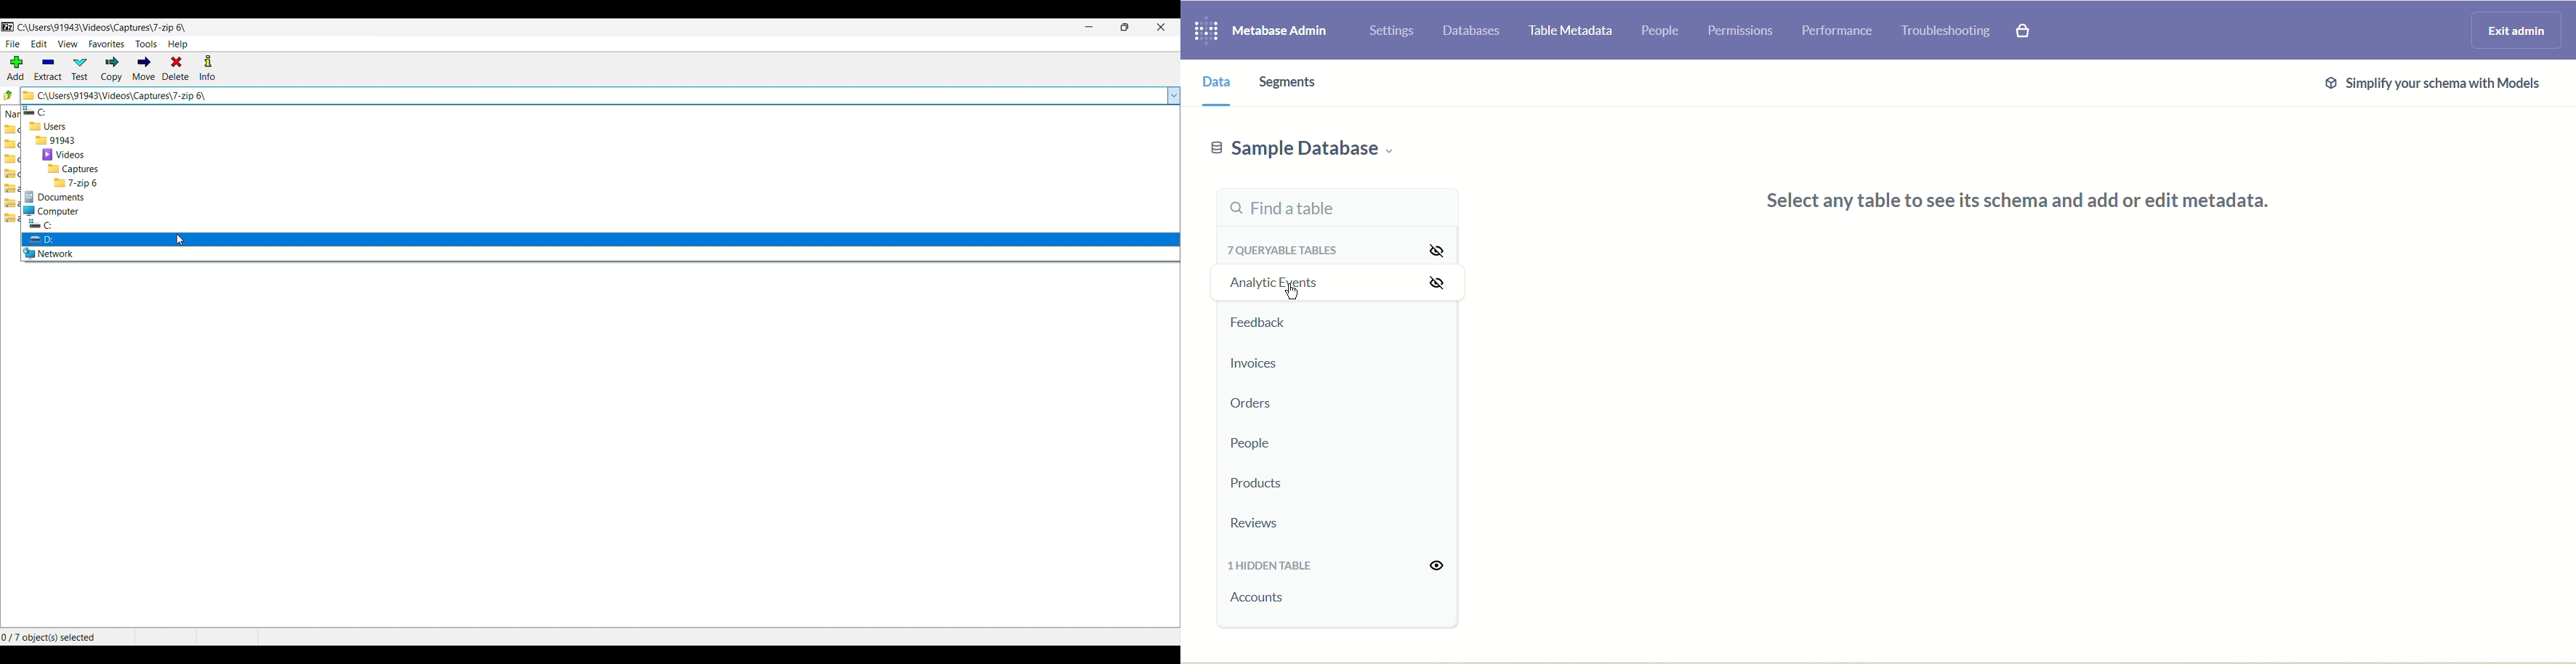 The height and width of the screenshot is (672, 2576). I want to click on Hide, so click(1430, 286).